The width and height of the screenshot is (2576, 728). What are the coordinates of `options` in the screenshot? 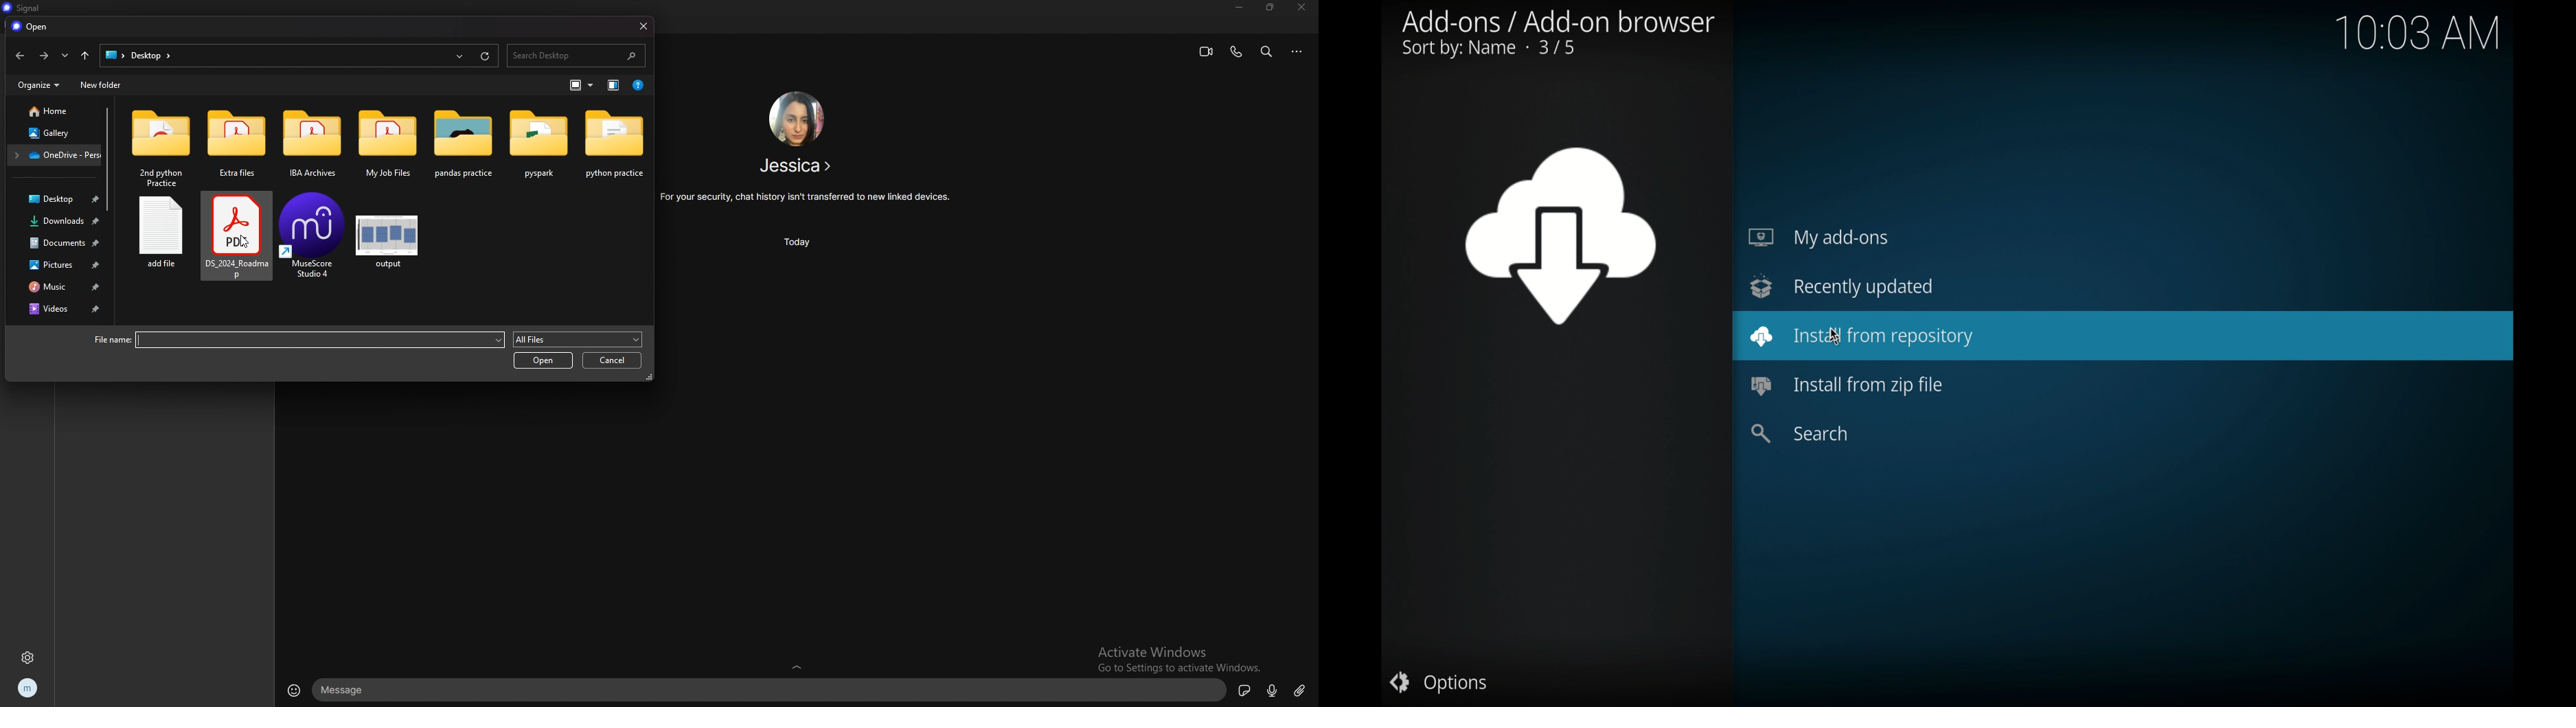 It's located at (1438, 683).